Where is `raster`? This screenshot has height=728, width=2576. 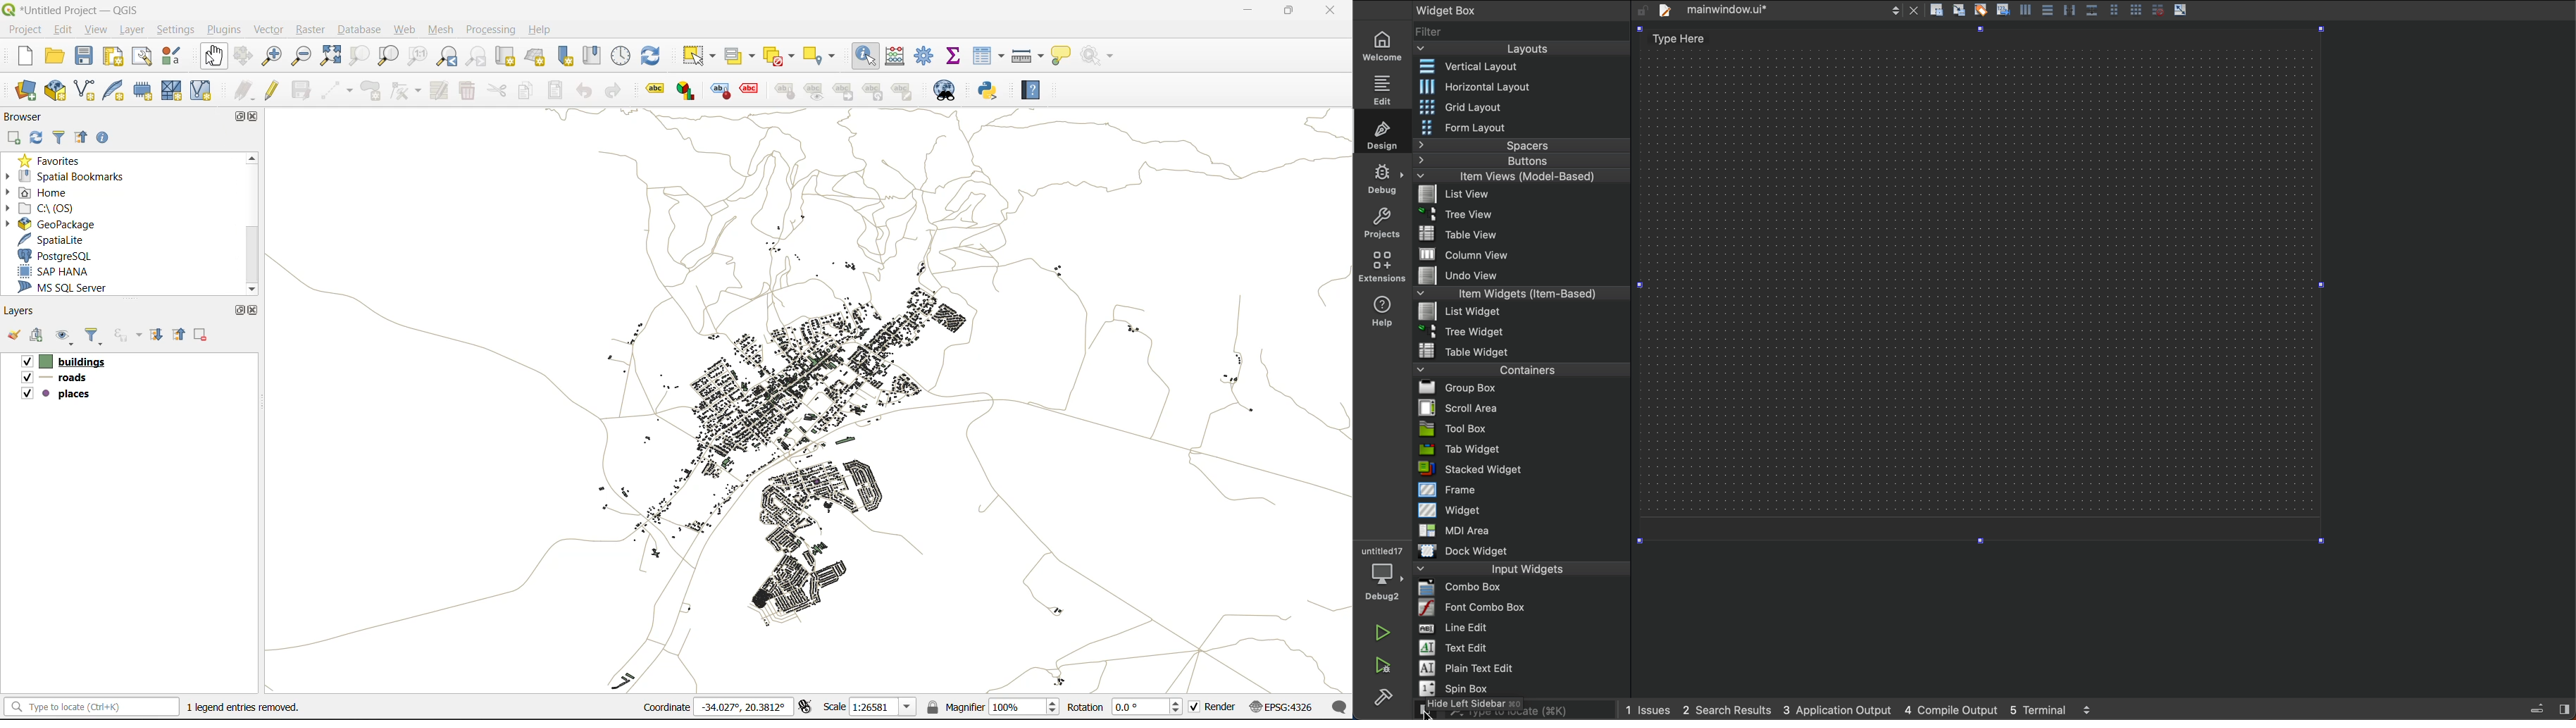 raster is located at coordinates (311, 30).